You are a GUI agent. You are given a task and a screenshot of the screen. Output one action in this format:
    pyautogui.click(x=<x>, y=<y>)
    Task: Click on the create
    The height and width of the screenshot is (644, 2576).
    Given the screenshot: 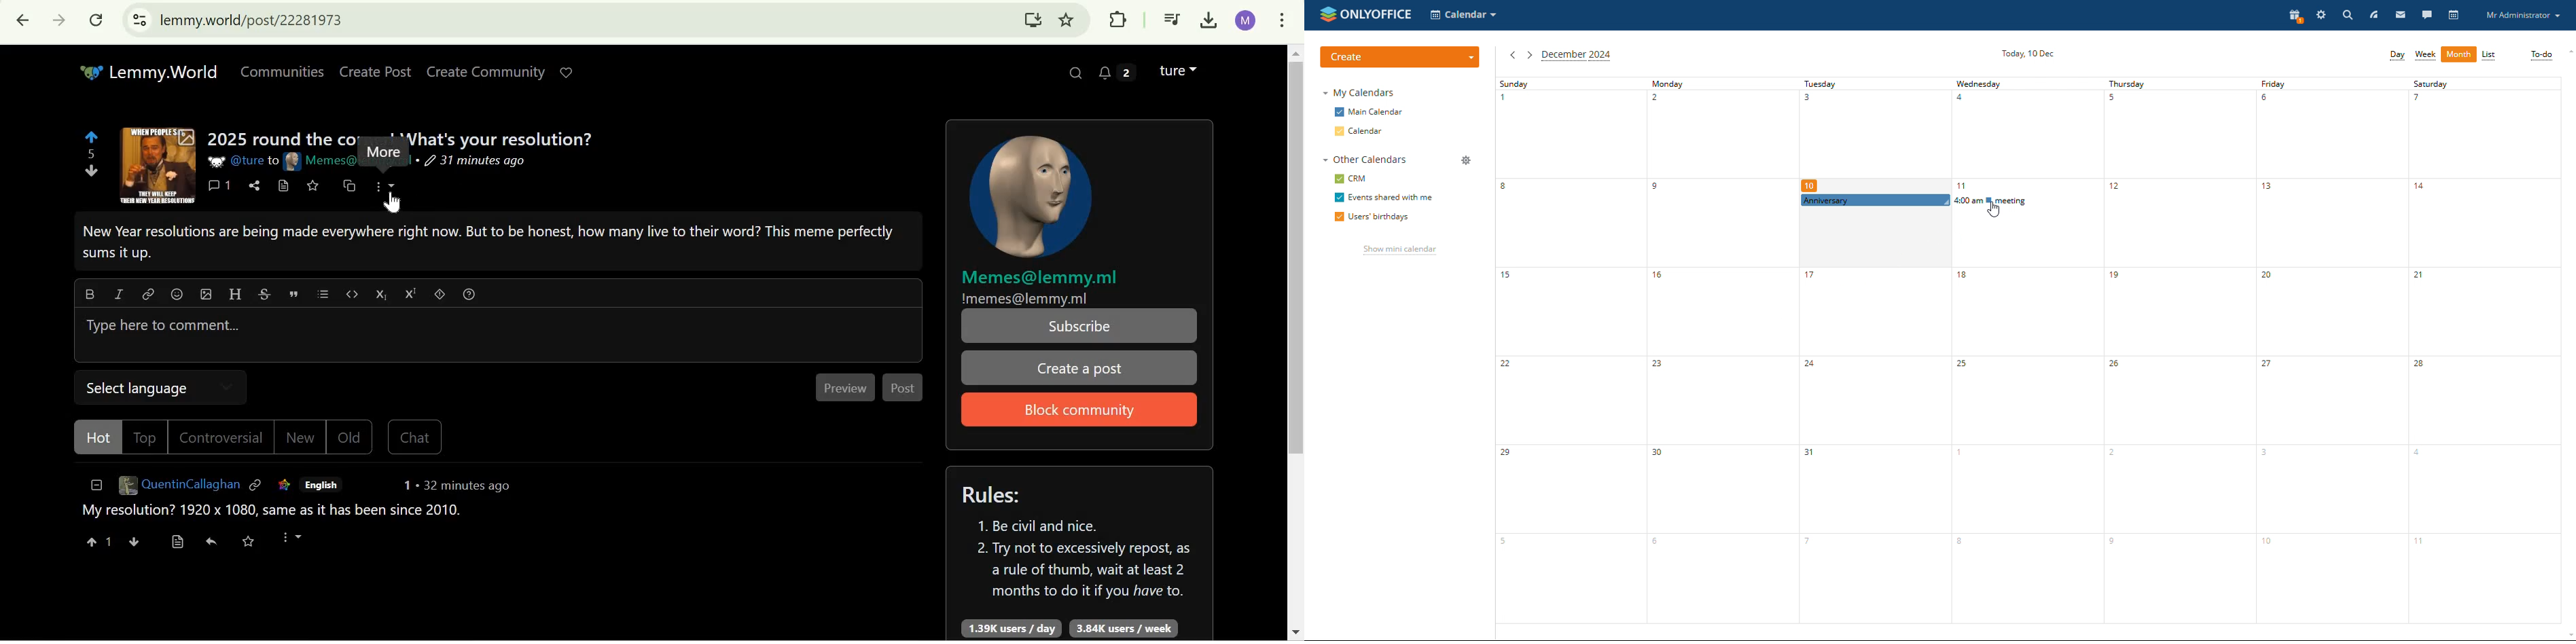 What is the action you would take?
    pyautogui.click(x=1402, y=58)
    